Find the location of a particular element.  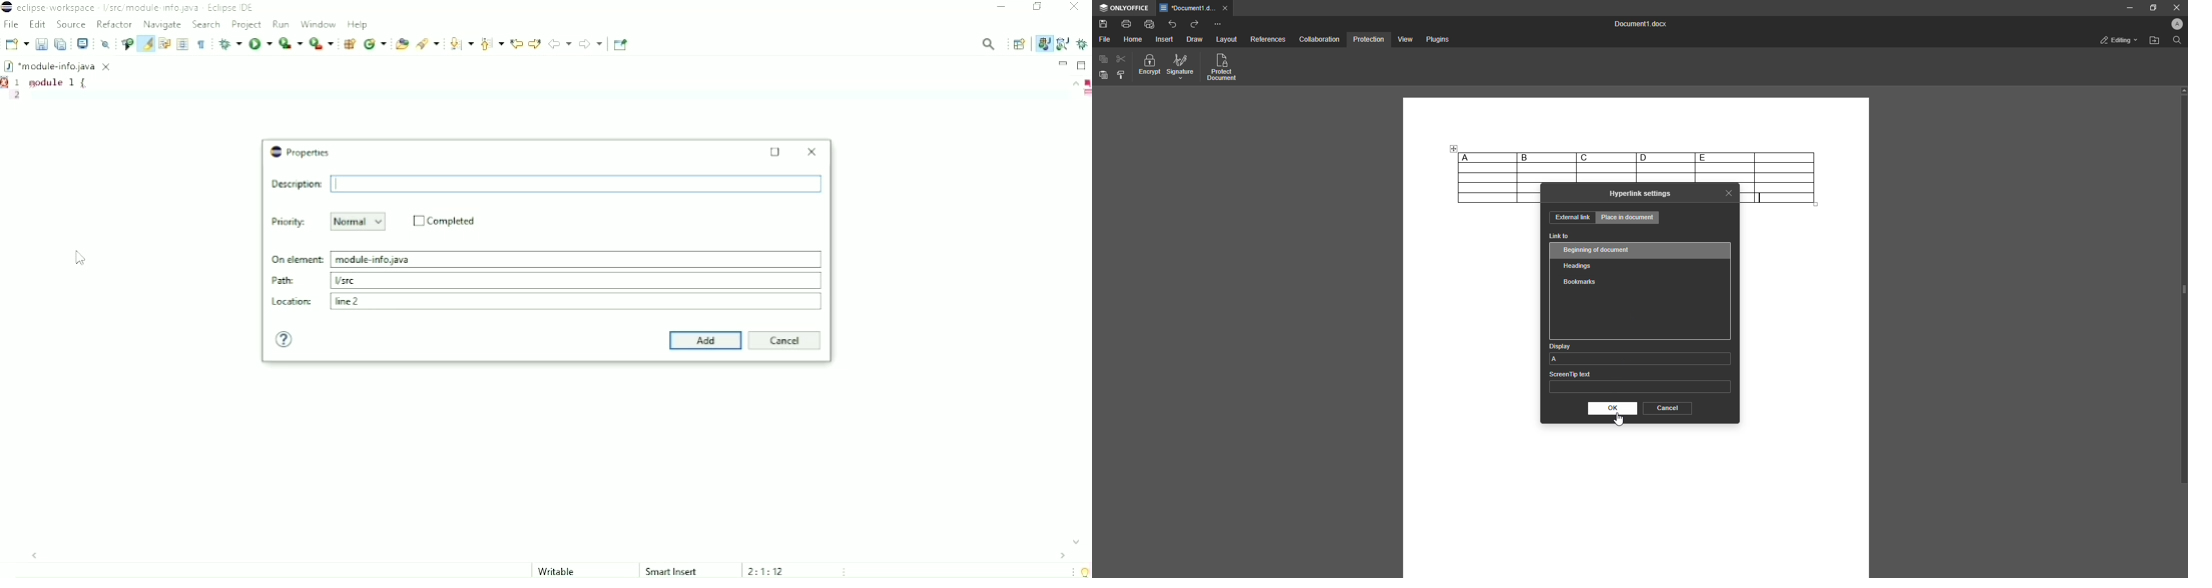

References is located at coordinates (1267, 40).